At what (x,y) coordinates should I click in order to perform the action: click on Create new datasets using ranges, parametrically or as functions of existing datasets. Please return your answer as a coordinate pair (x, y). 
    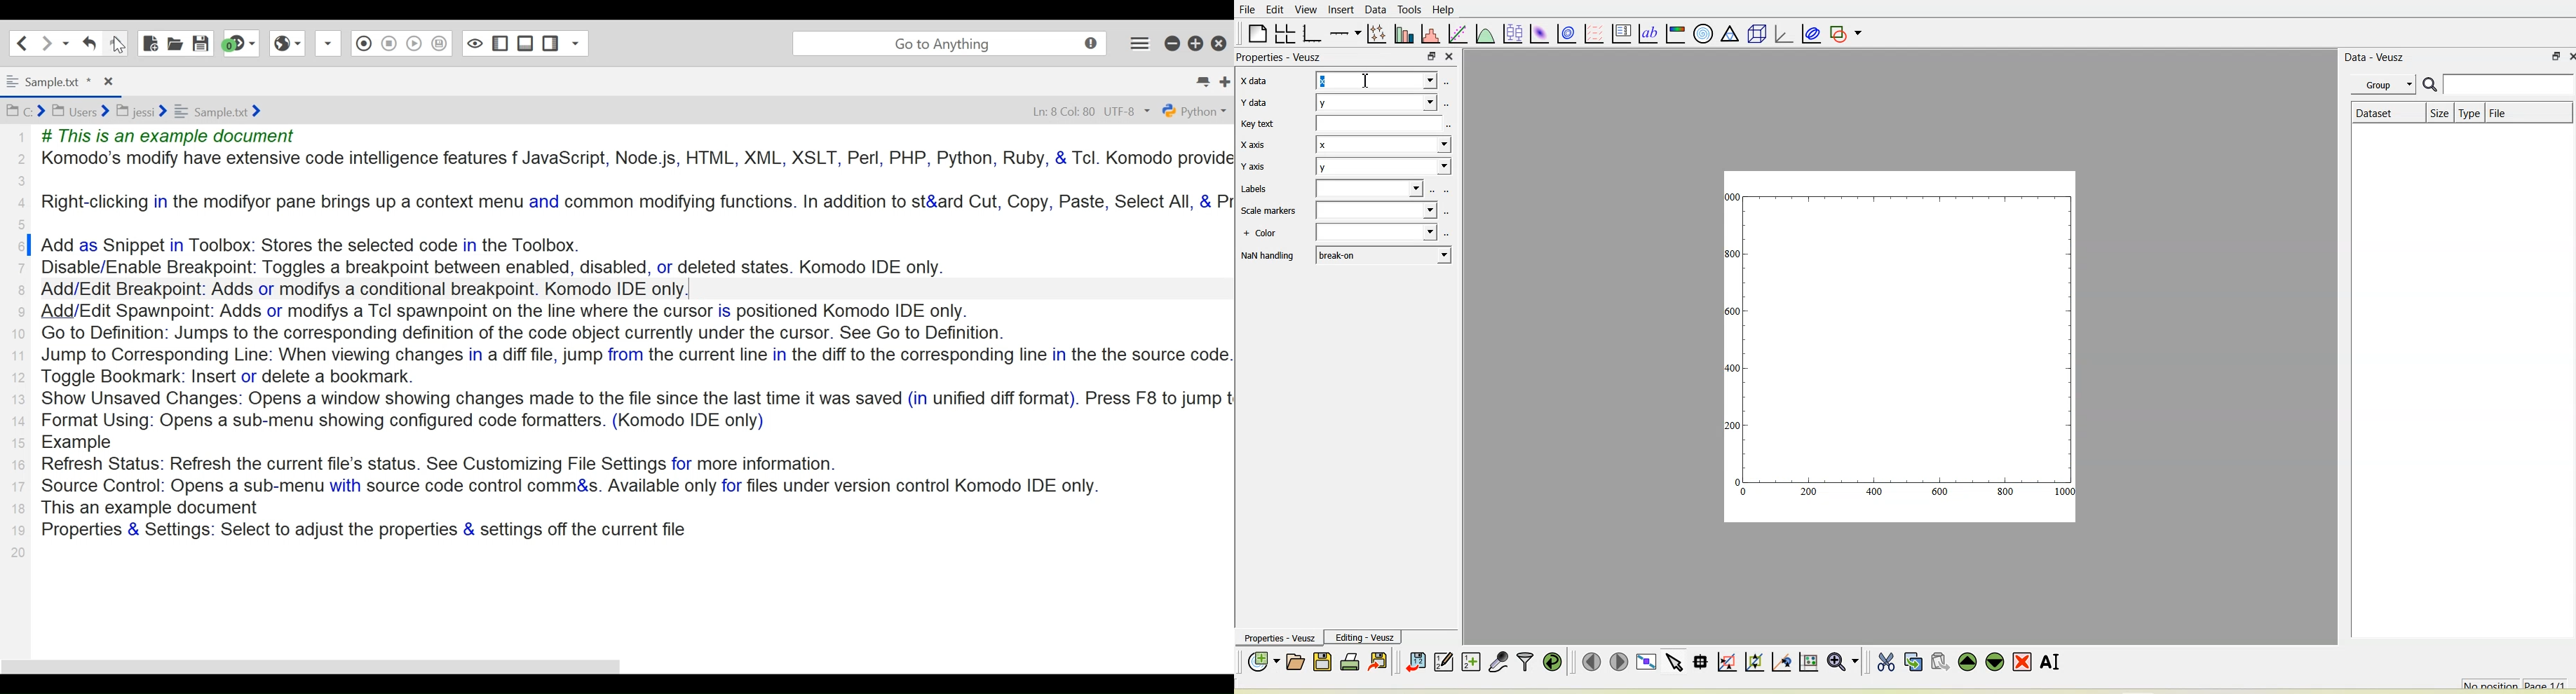
    Looking at the image, I should click on (1471, 662).